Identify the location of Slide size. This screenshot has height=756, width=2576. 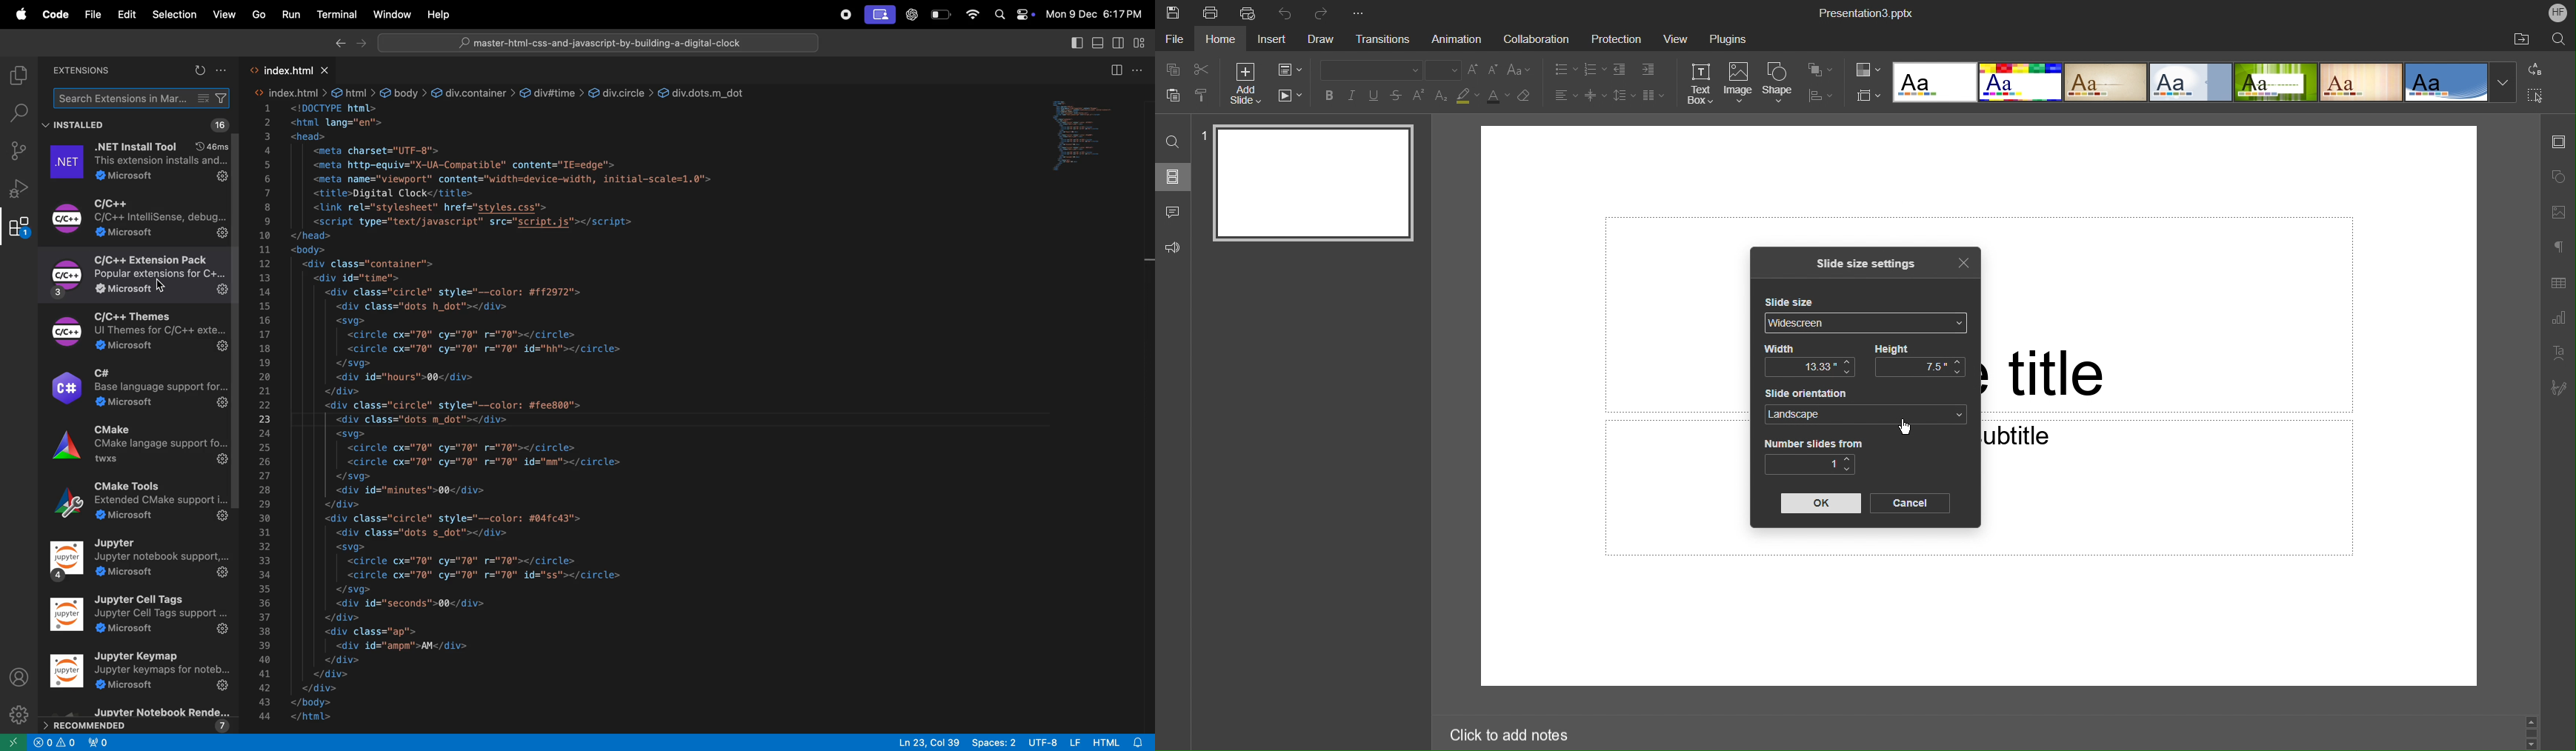
(1795, 303).